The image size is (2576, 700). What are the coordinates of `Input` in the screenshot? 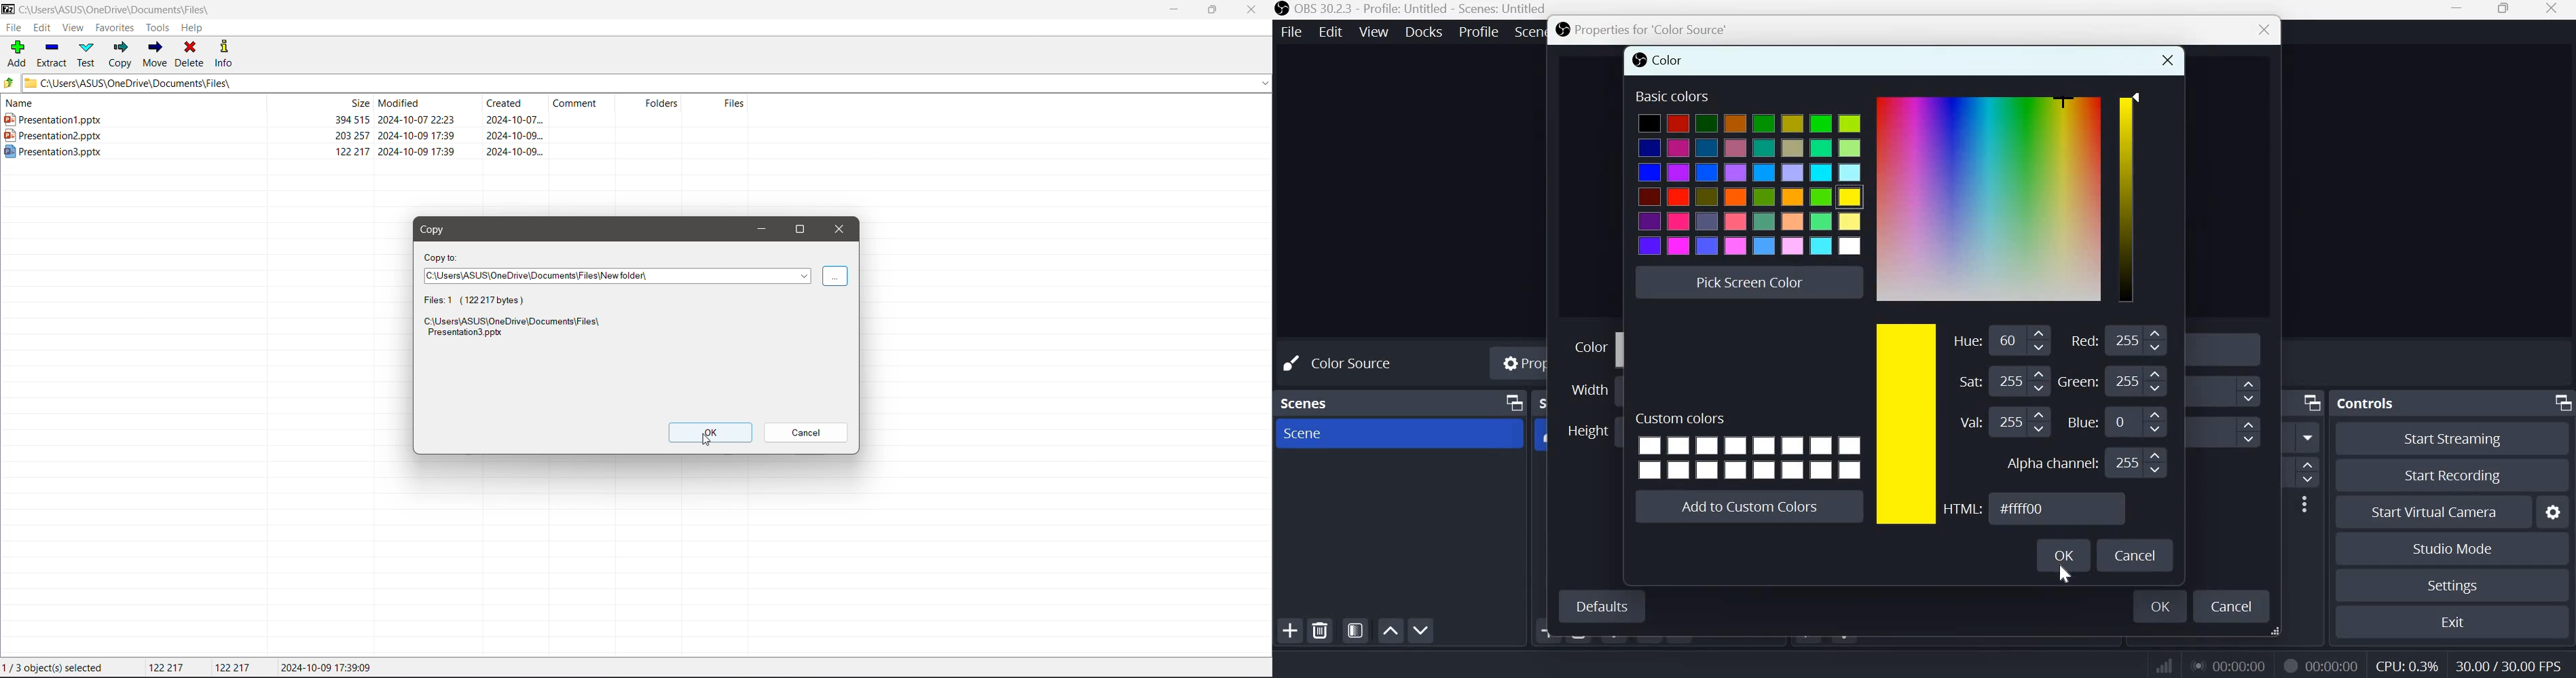 It's located at (2021, 423).